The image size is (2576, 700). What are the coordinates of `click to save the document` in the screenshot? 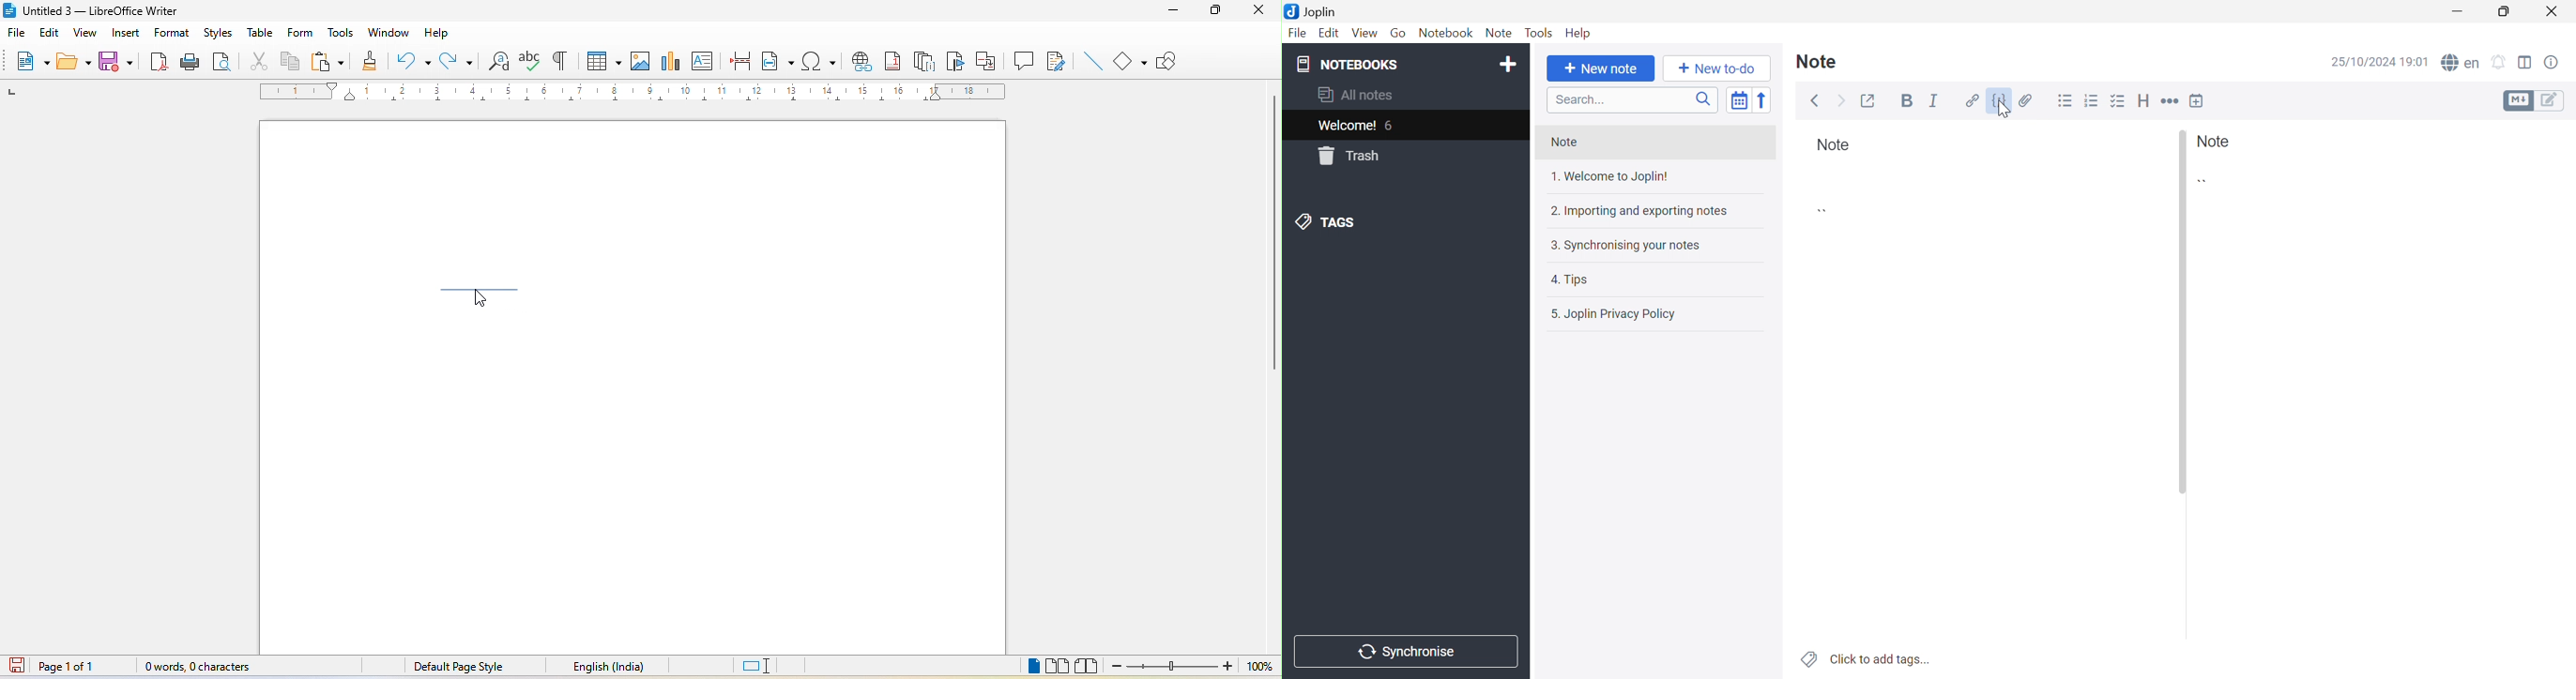 It's located at (18, 668).